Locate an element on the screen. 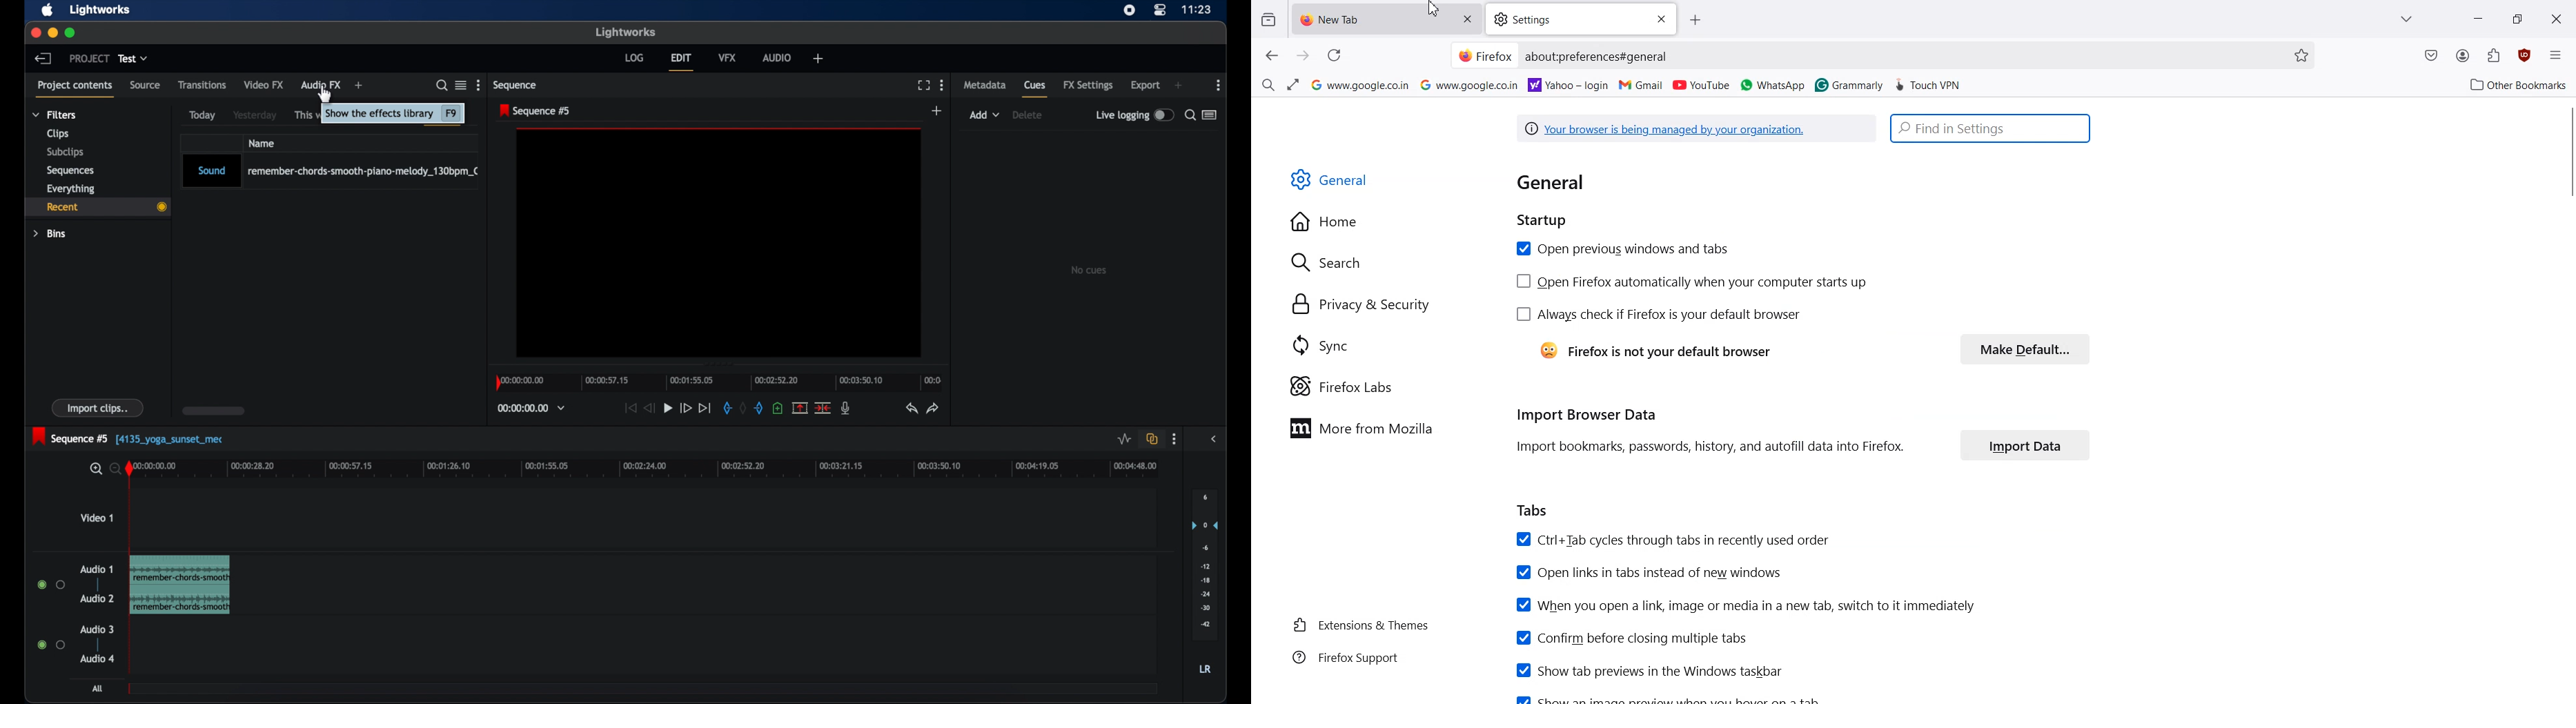  Firefox Labs is located at coordinates (1344, 386).